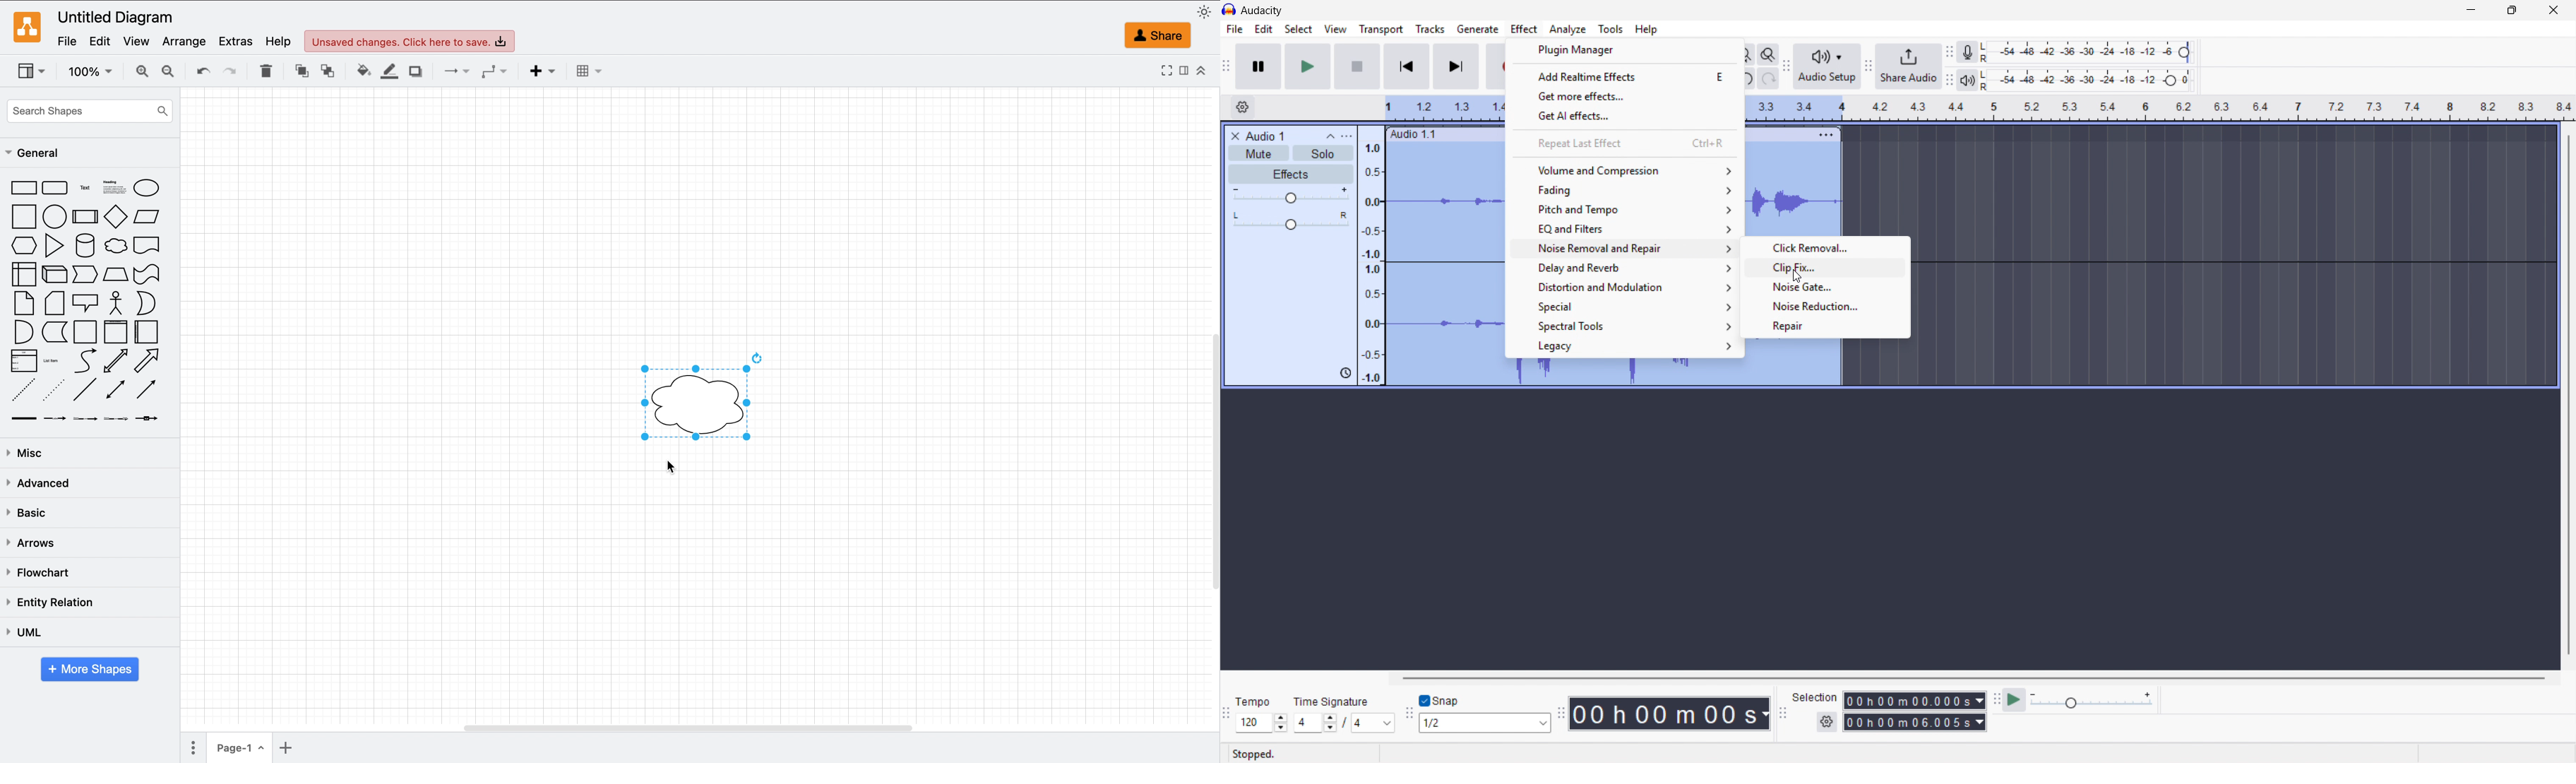 This screenshot has height=784, width=2576. I want to click on cursor, so click(128, 258).